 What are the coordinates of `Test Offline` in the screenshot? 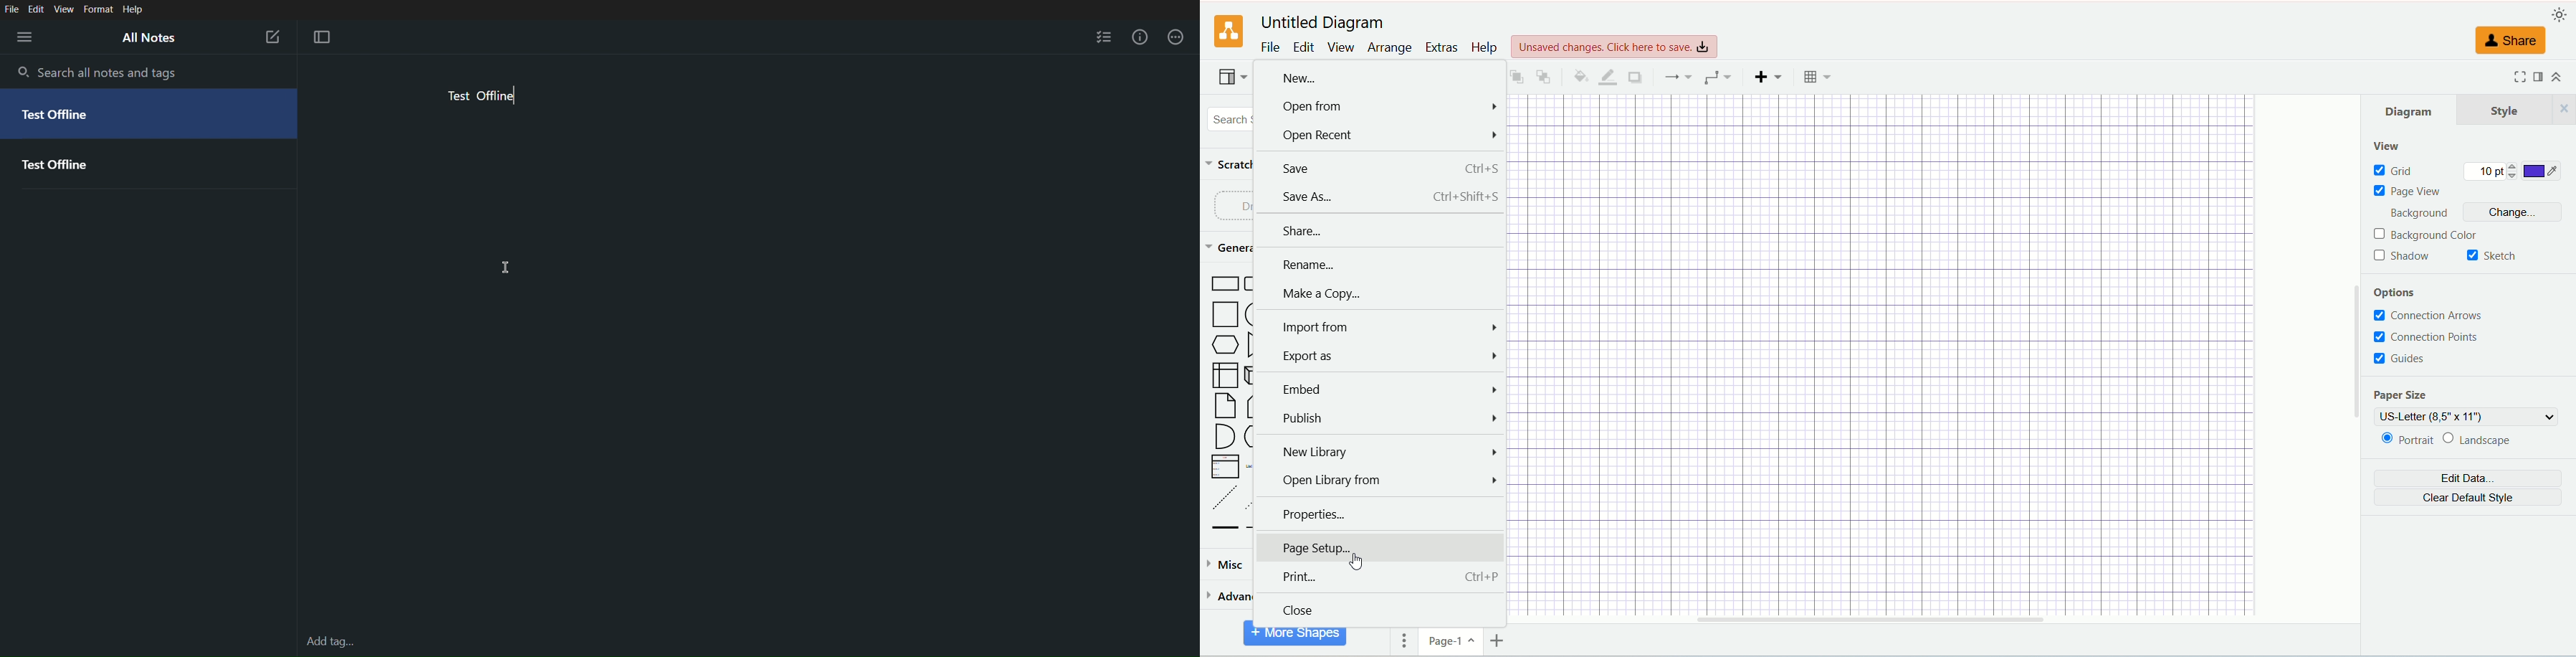 It's located at (151, 161).